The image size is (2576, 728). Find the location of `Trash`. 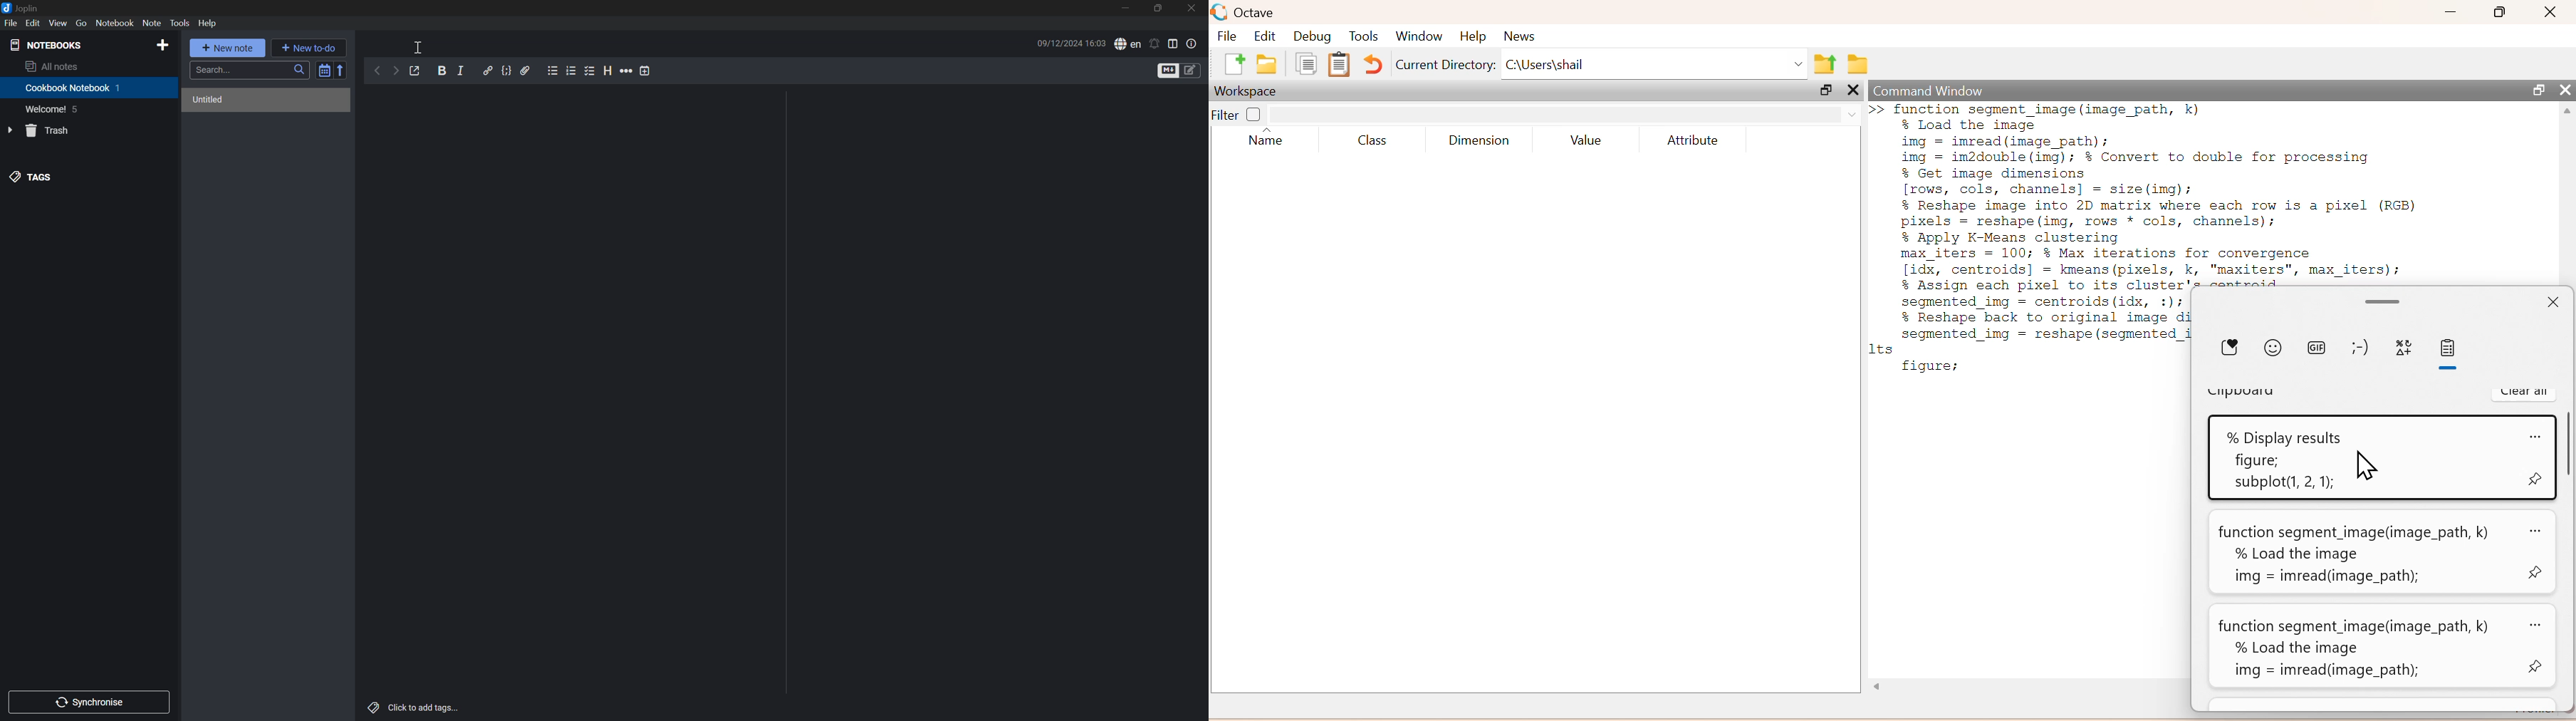

Trash is located at coordinates (50, 129).